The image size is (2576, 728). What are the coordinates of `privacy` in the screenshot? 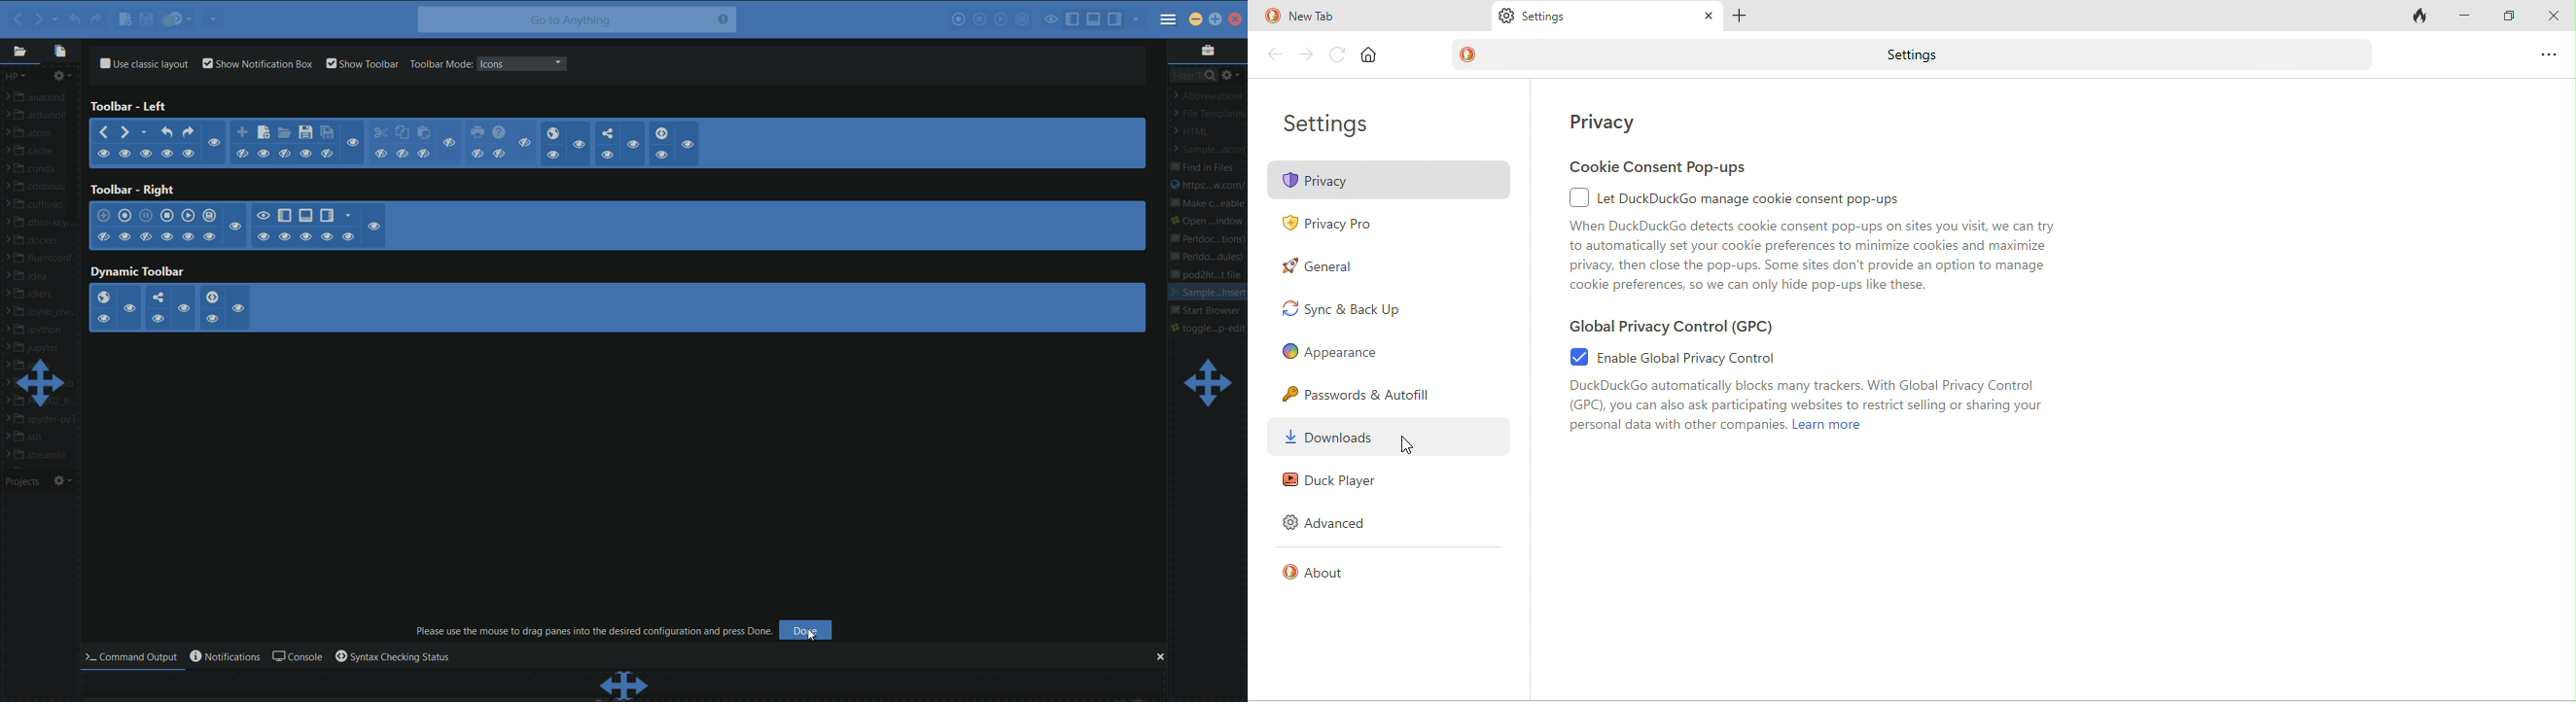 It's located at (1623, 123).